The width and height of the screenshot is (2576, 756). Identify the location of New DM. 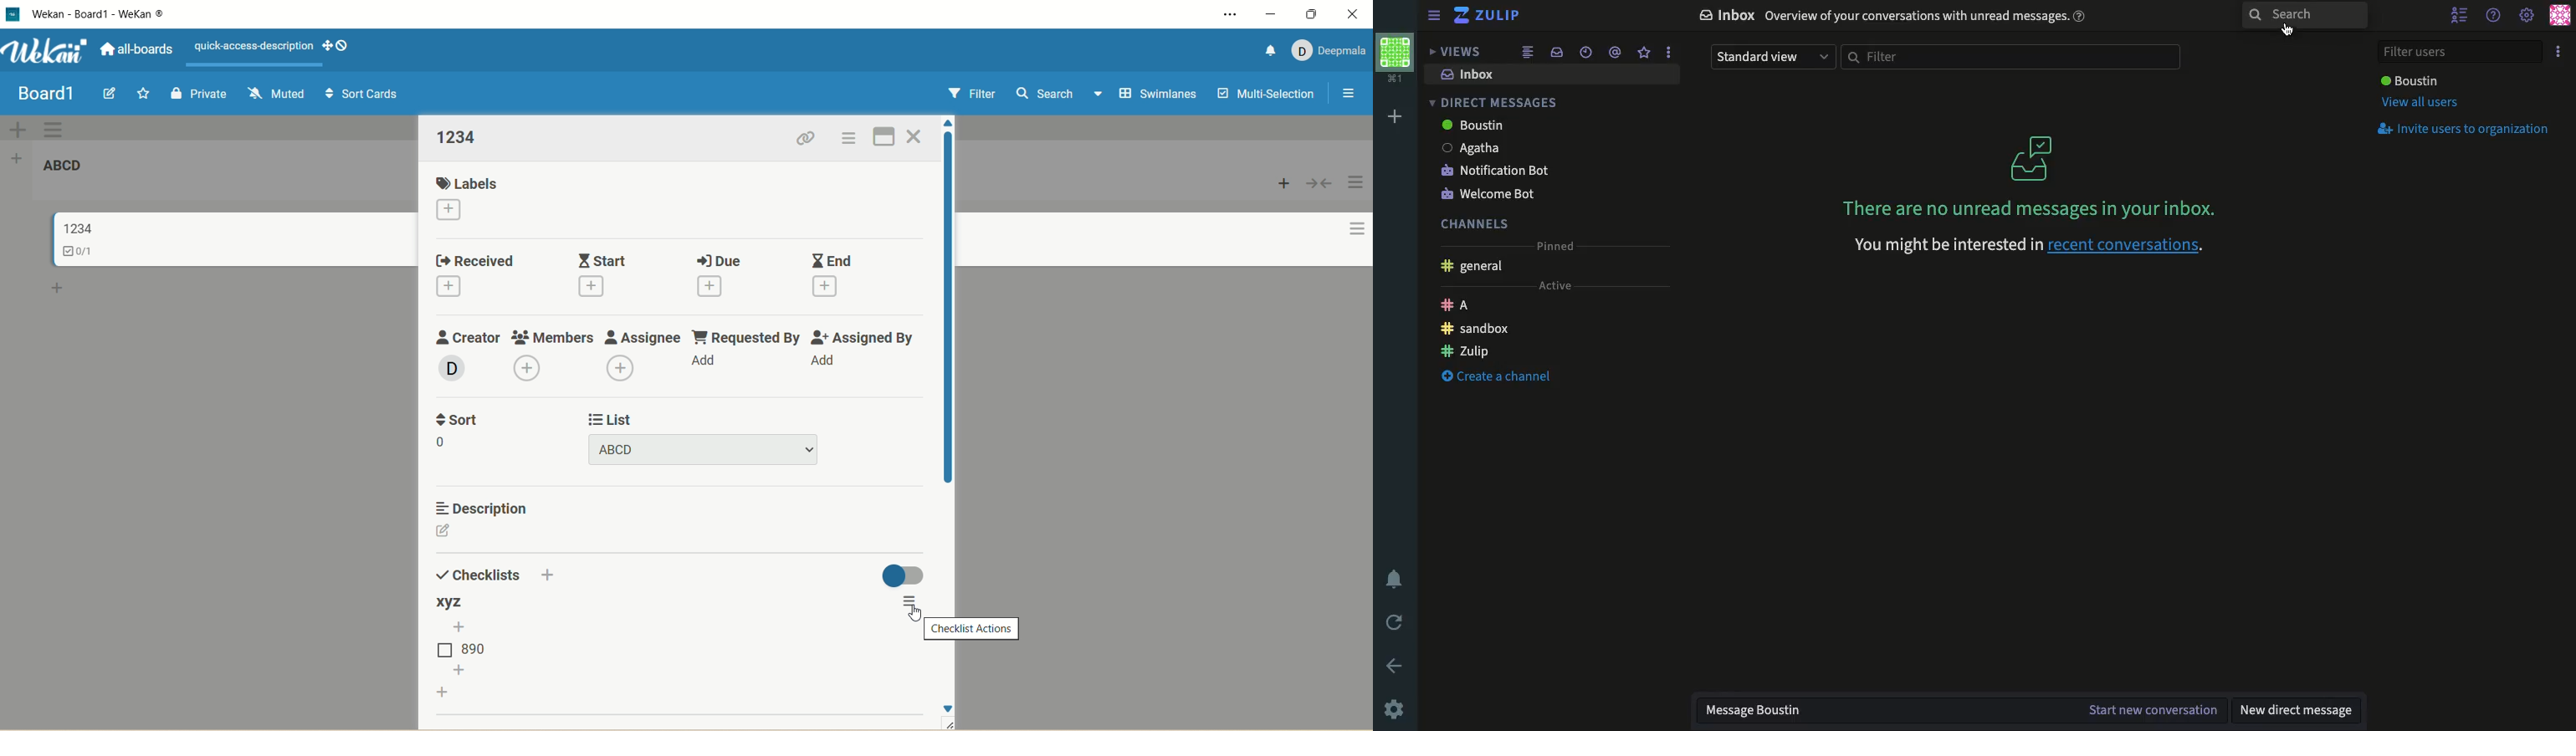
(2297, 713).